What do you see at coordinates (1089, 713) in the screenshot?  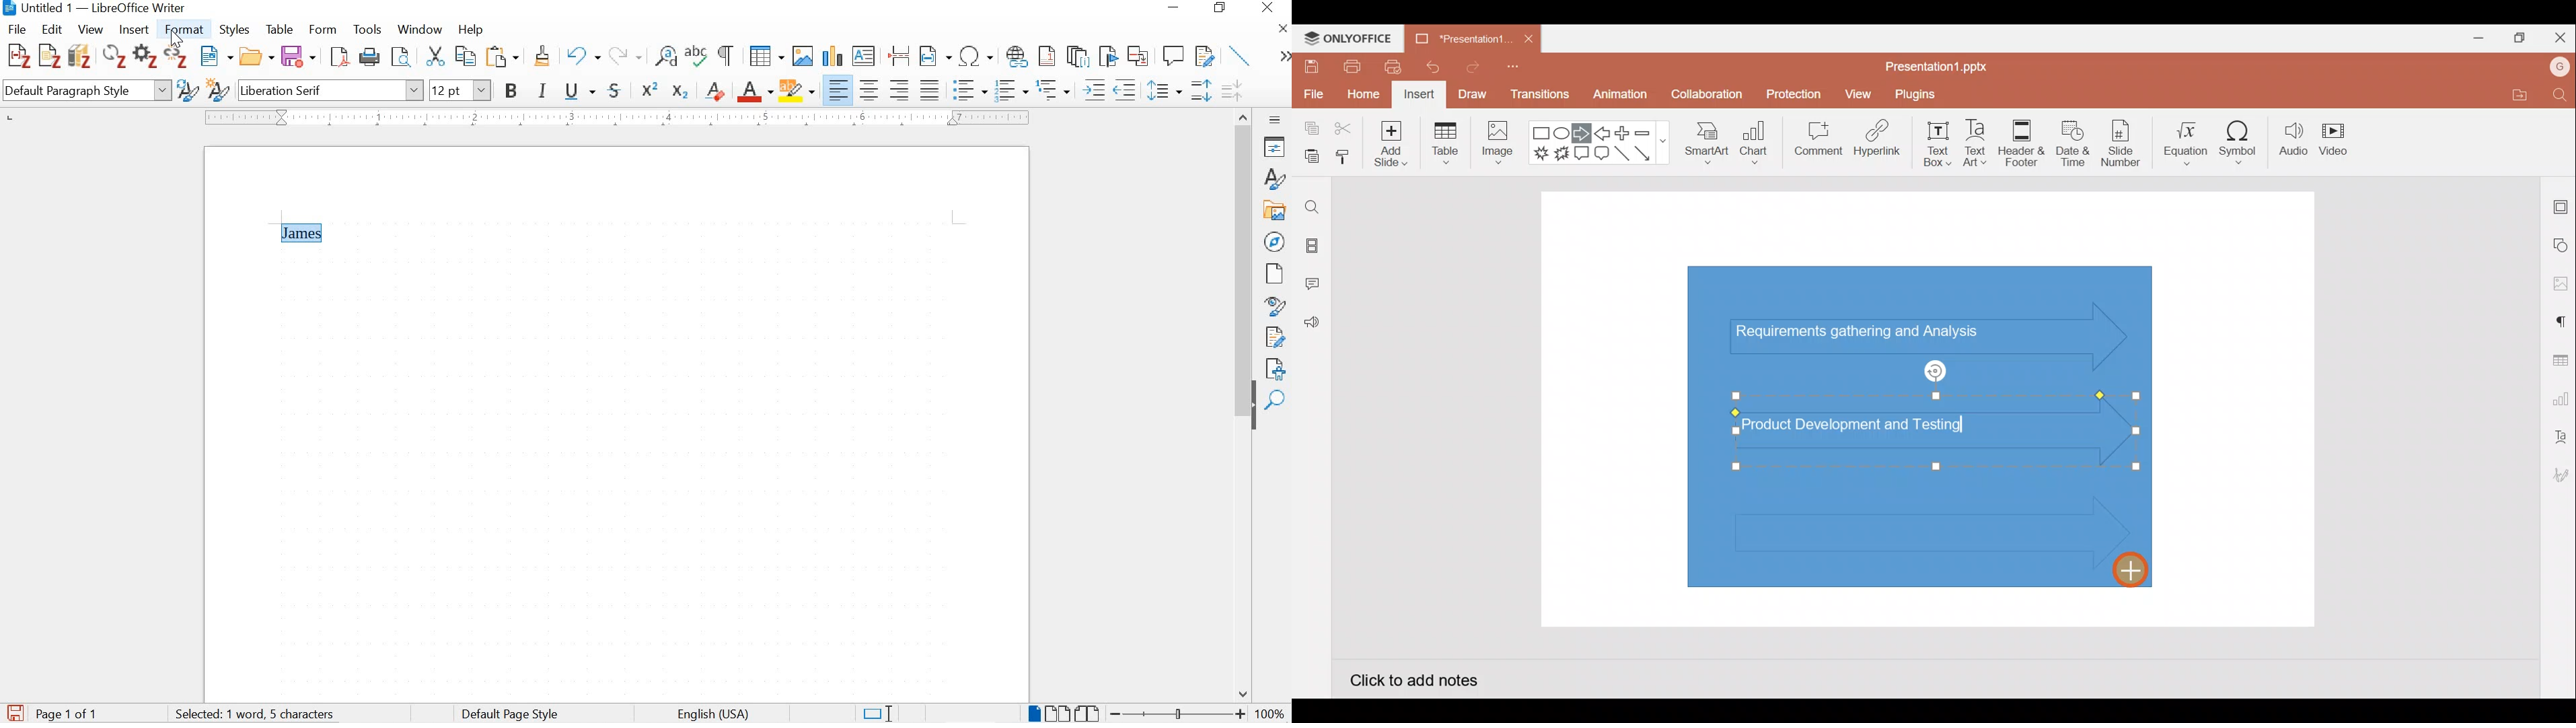 I see `book view` at bounding box center [1089, 713].